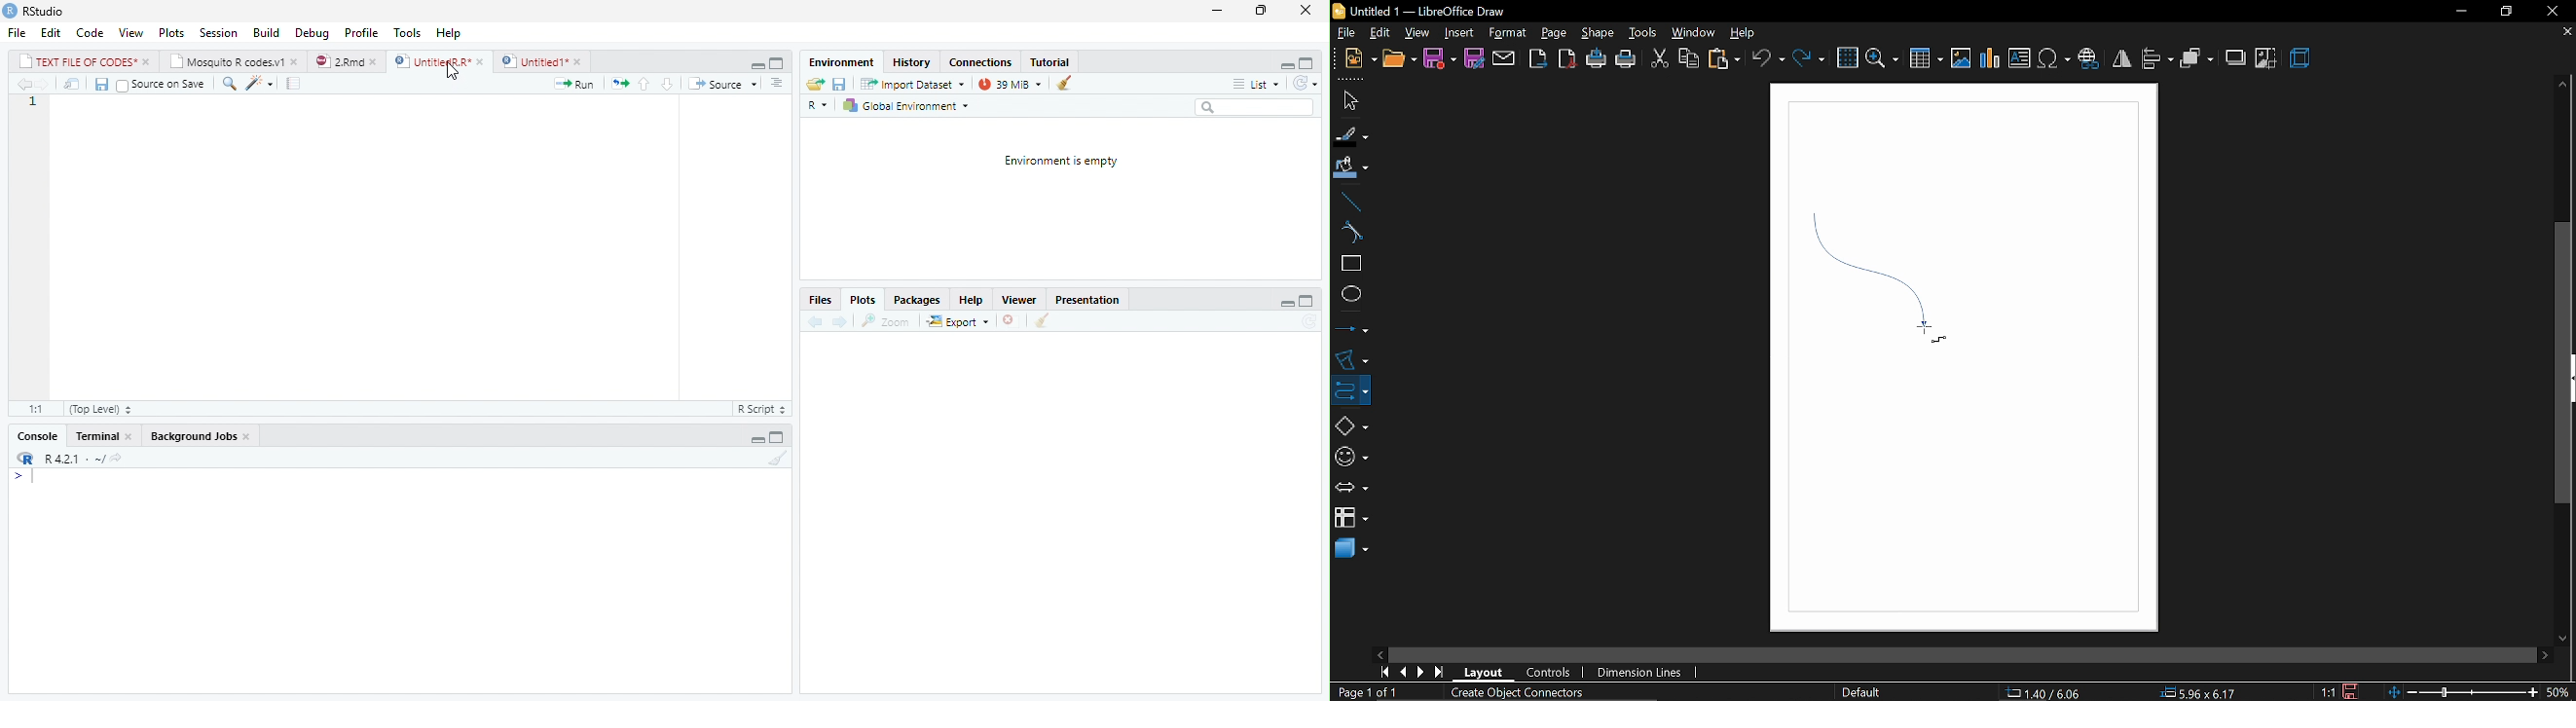  What do you see at coordinates (980, 62) in the screenshot?
I see `Connections` at bounding box center [980, 62].